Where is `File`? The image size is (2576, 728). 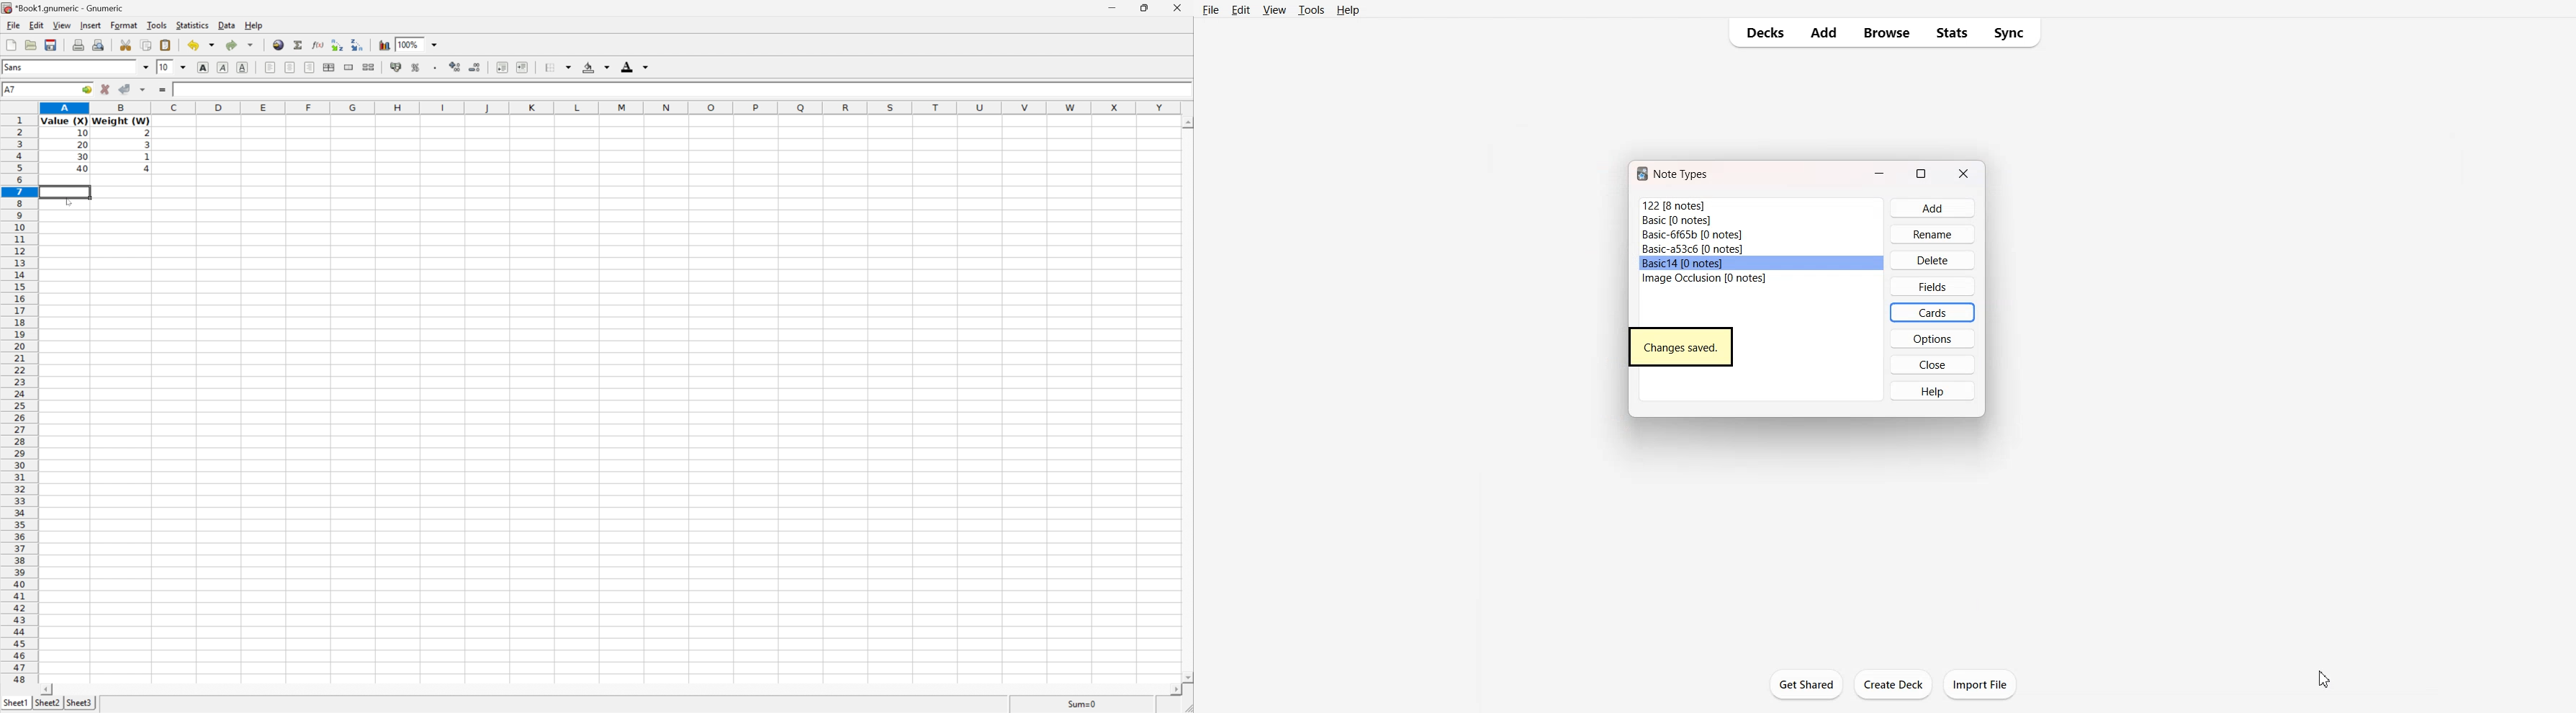
File is located at coordinates (1760, 279).